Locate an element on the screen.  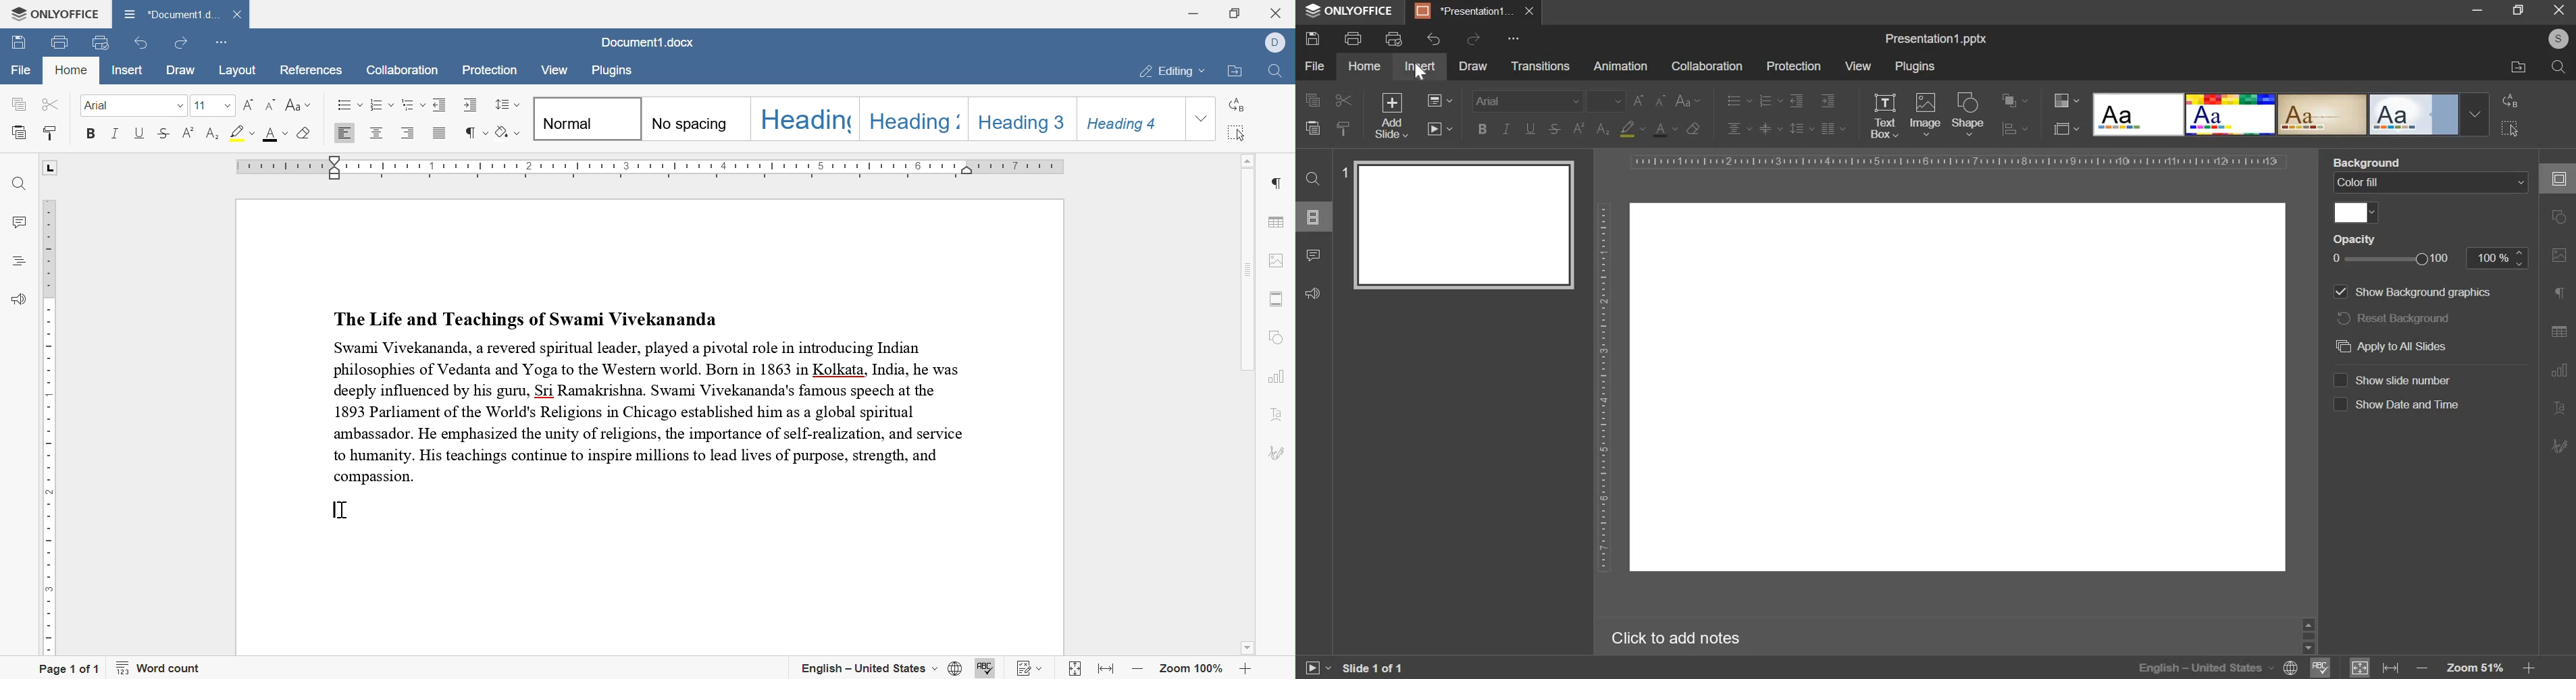
slide preview is located at coordinates (1464, 224).